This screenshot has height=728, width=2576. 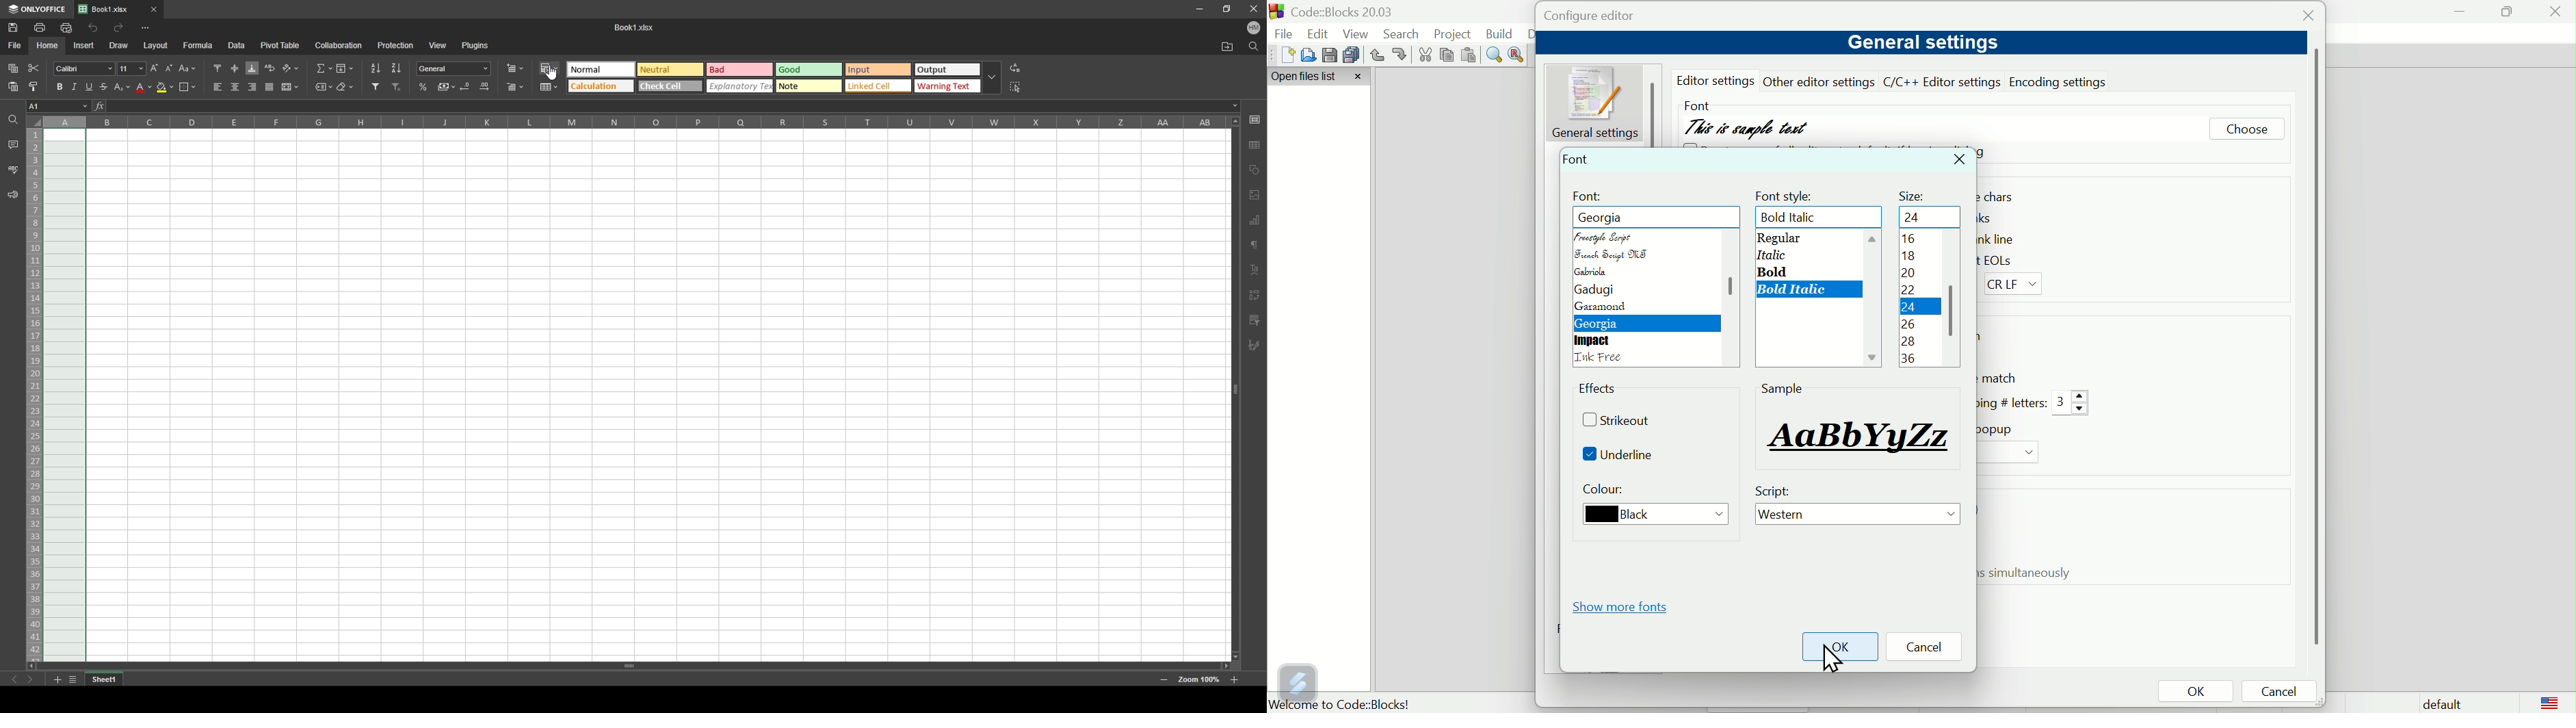 I want to click on General setting, so click(x=1598, y=102).